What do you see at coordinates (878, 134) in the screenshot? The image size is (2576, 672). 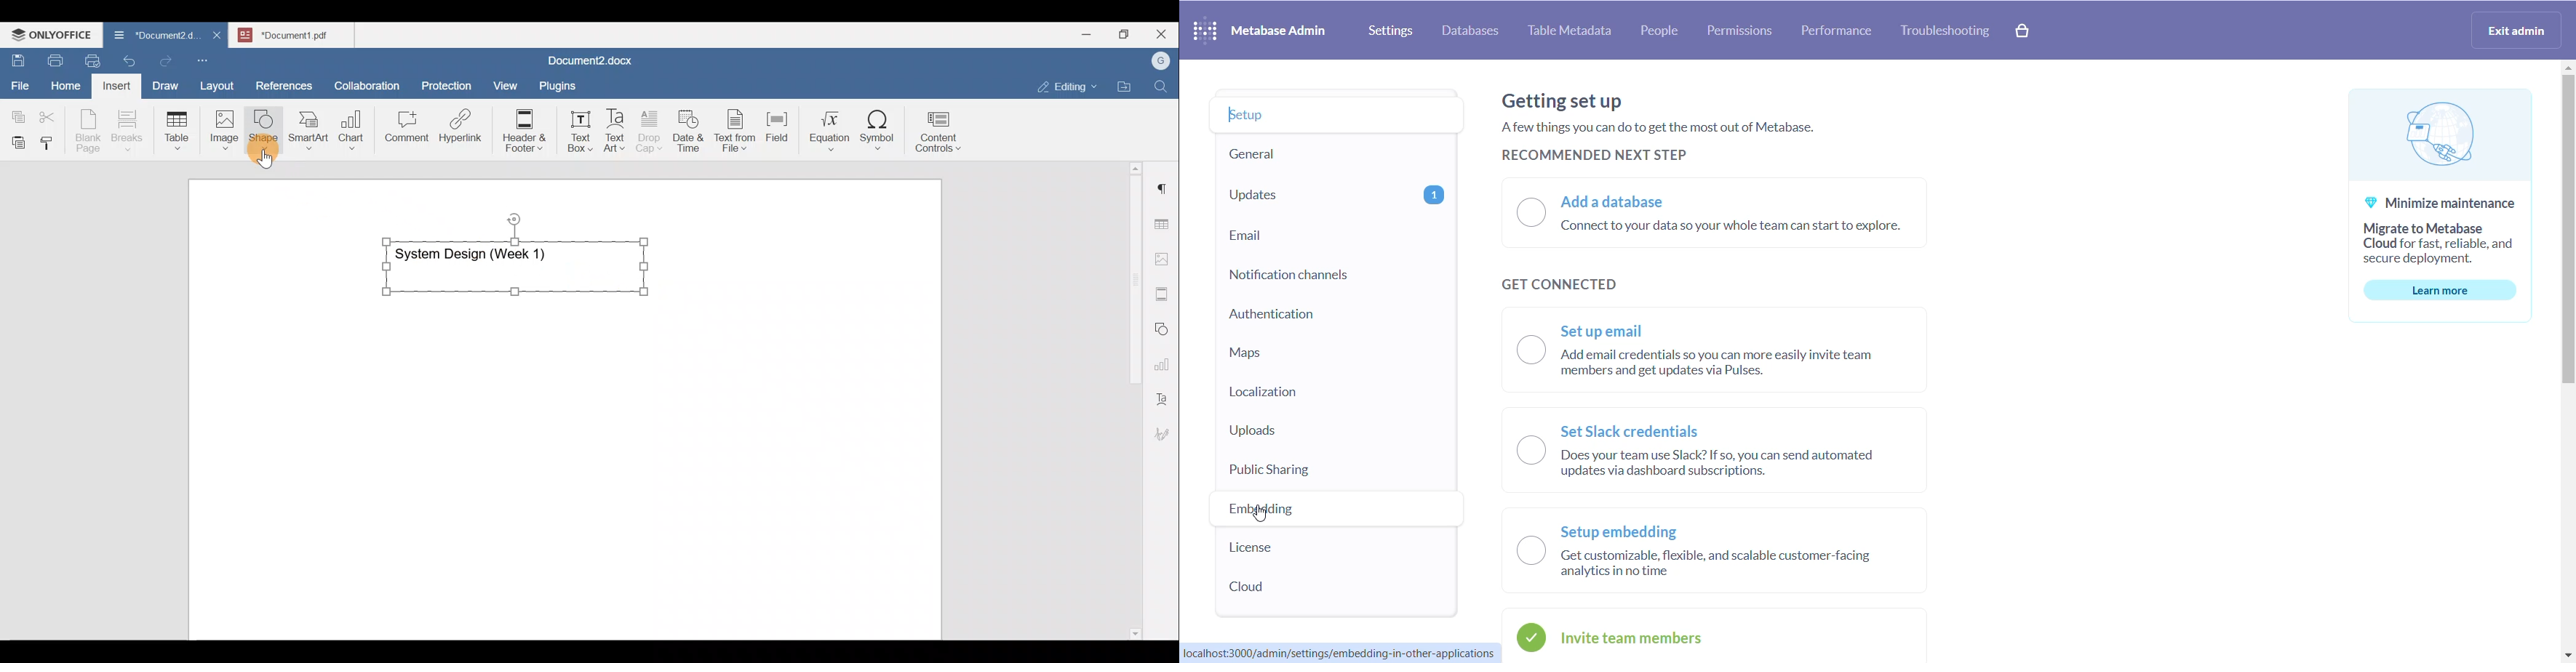 I see `Symbol` at bounding box center [878, 134].